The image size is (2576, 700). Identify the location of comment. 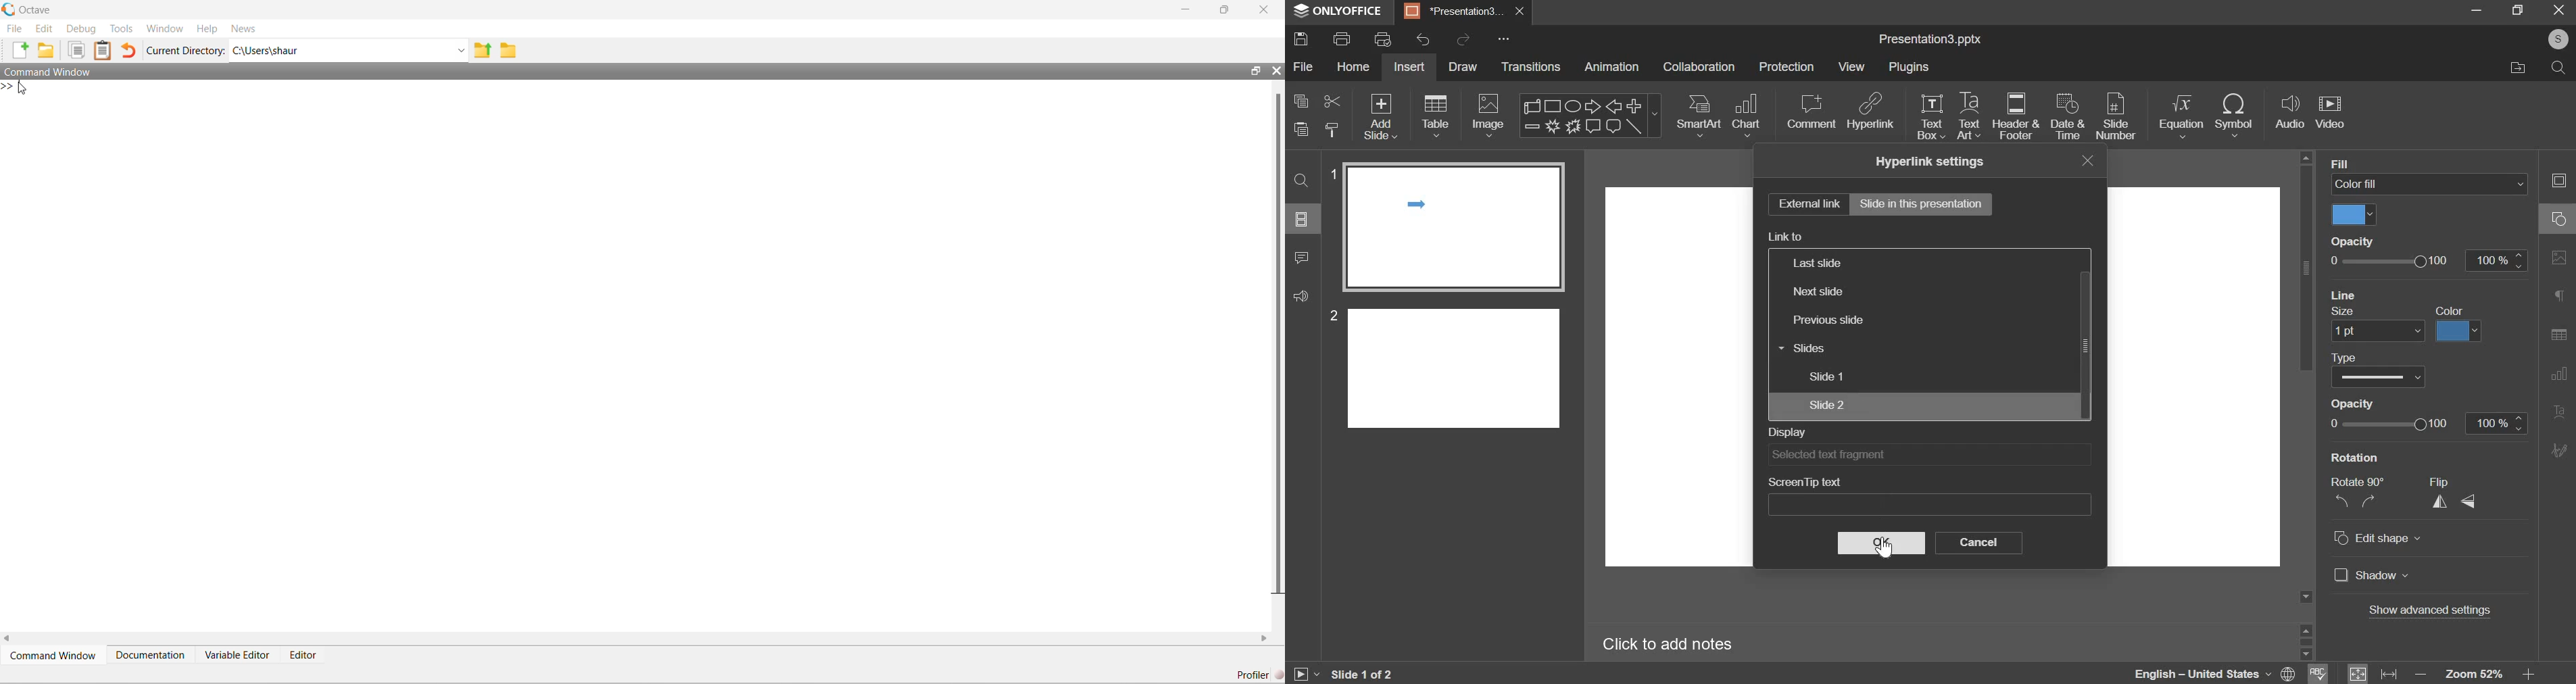
(1303, 258).